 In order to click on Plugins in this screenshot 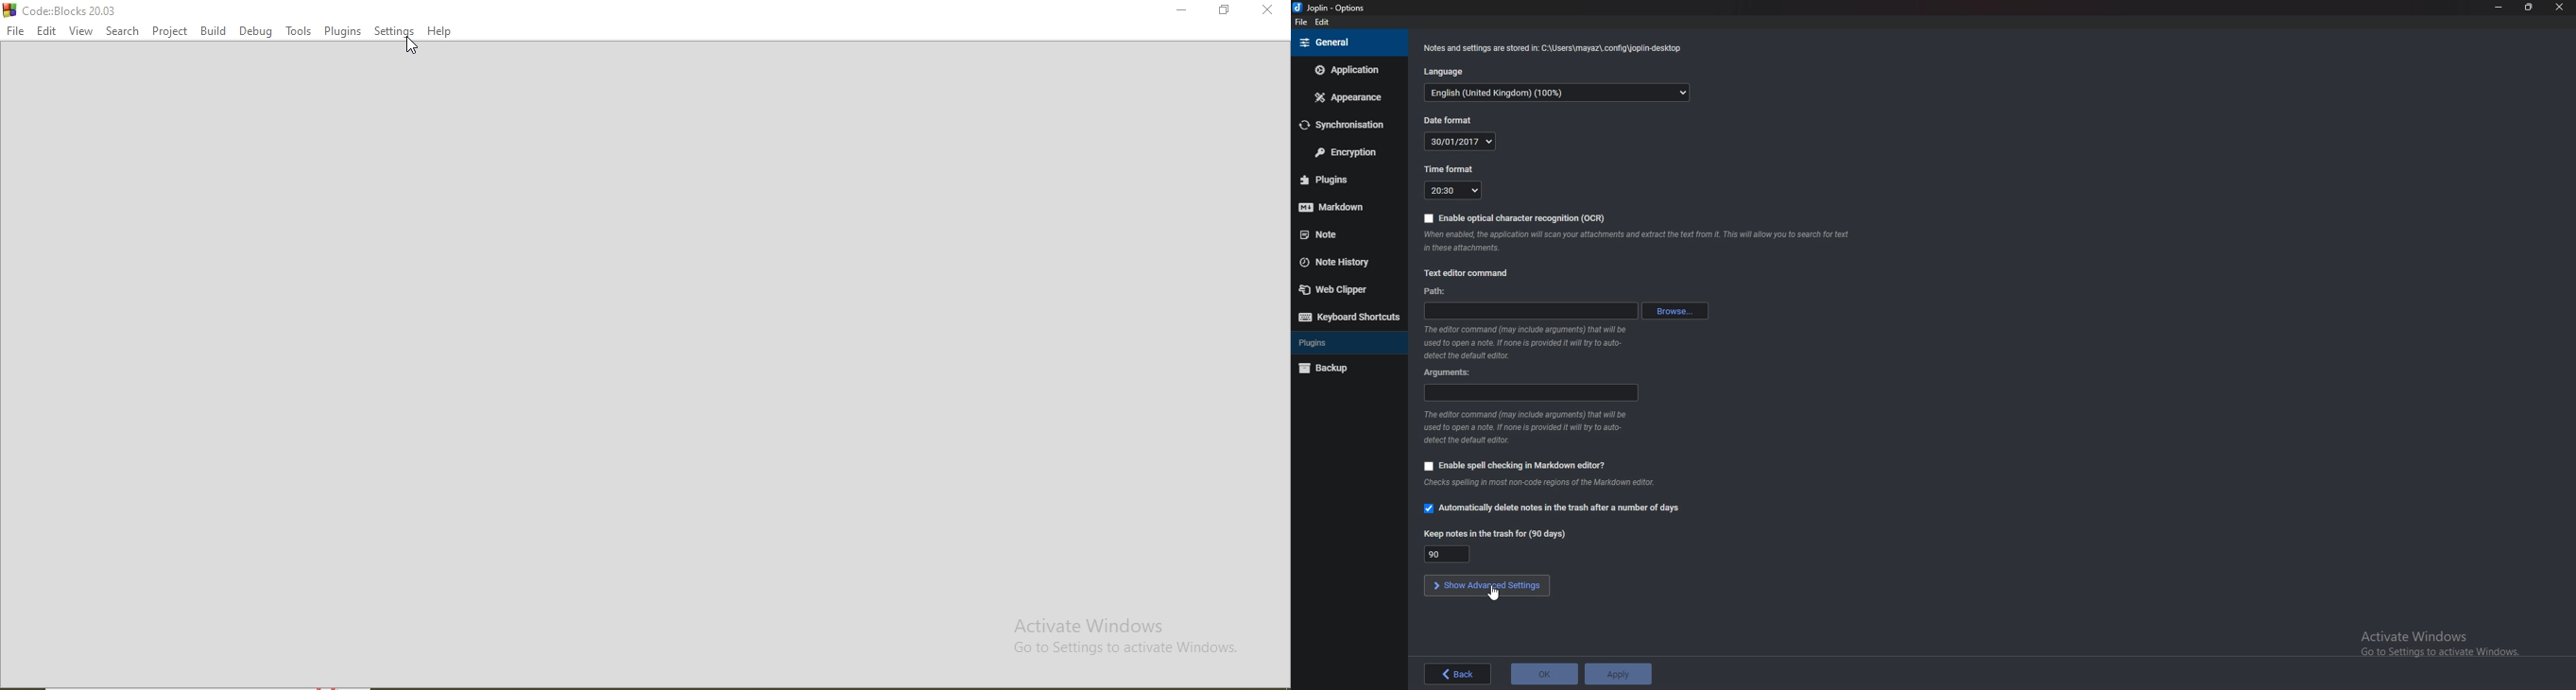, I will do `click(1341, 180)`.